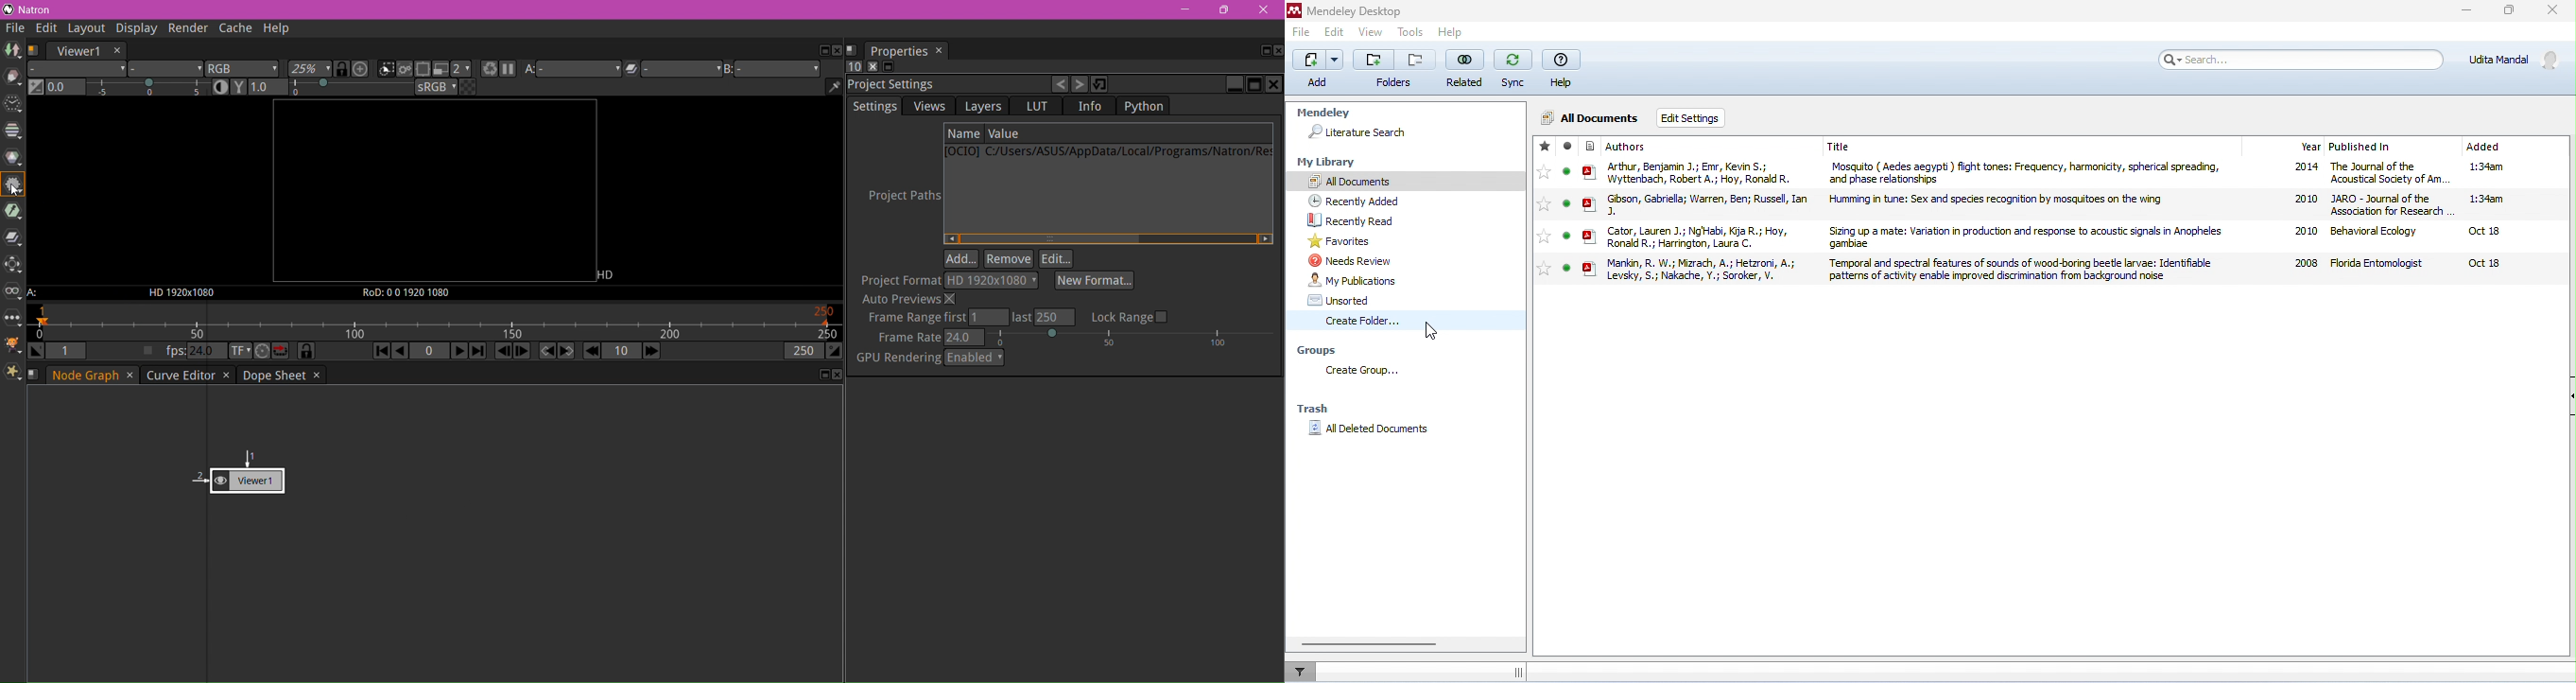 The width and height of the screenshot is (2576, 700). I want to click on folders, so click(1394, 83).